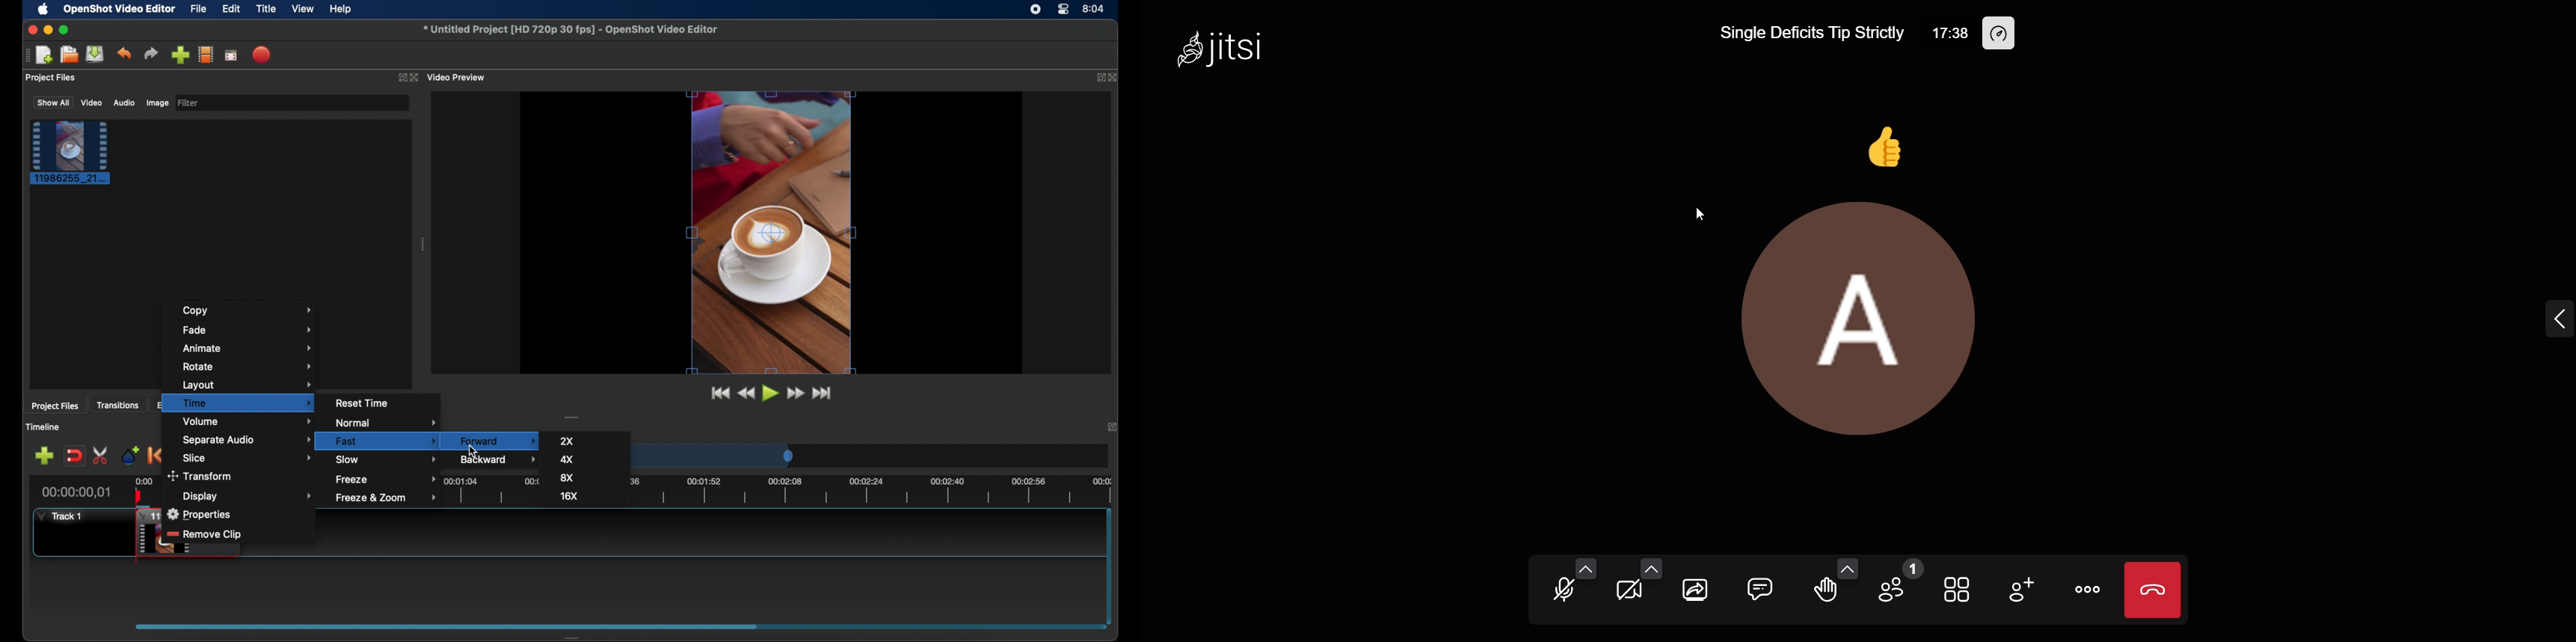  Describe the element at coordinates (44, 427) in the screenshot. I see `timeline` at that location.